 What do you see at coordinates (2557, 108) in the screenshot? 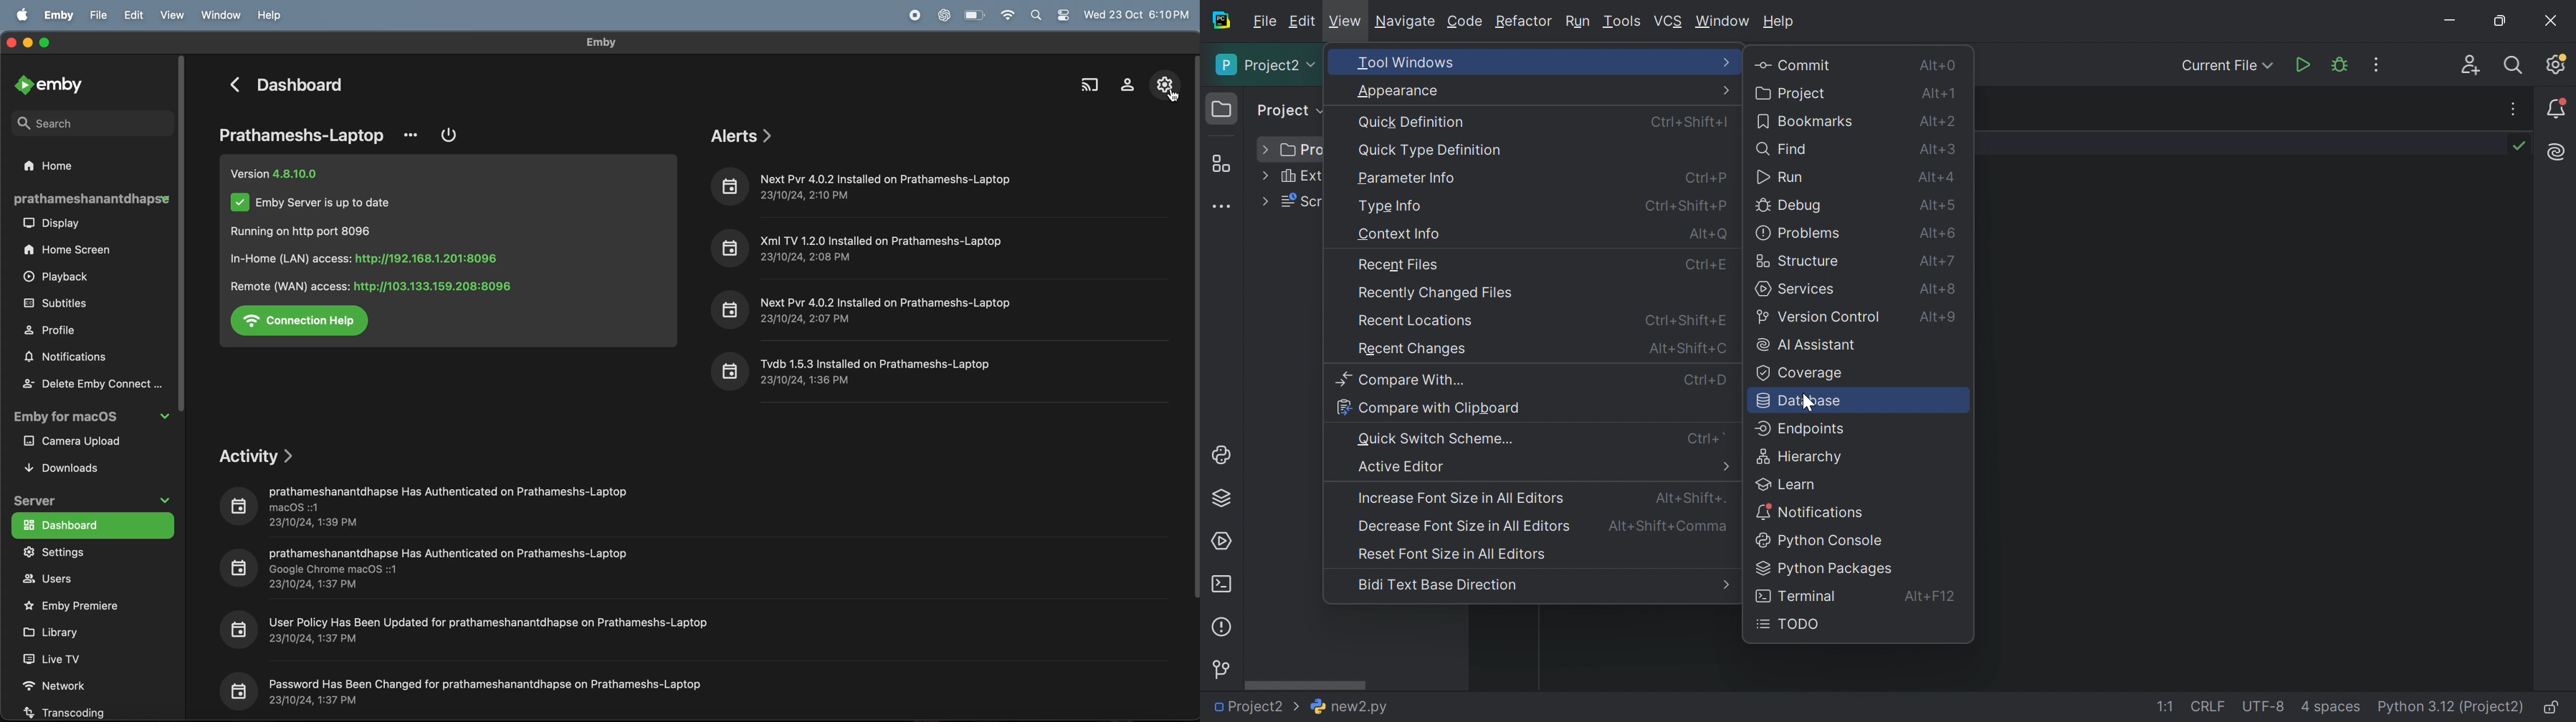
I see `Notifications` at bounding box center [2557, 108].